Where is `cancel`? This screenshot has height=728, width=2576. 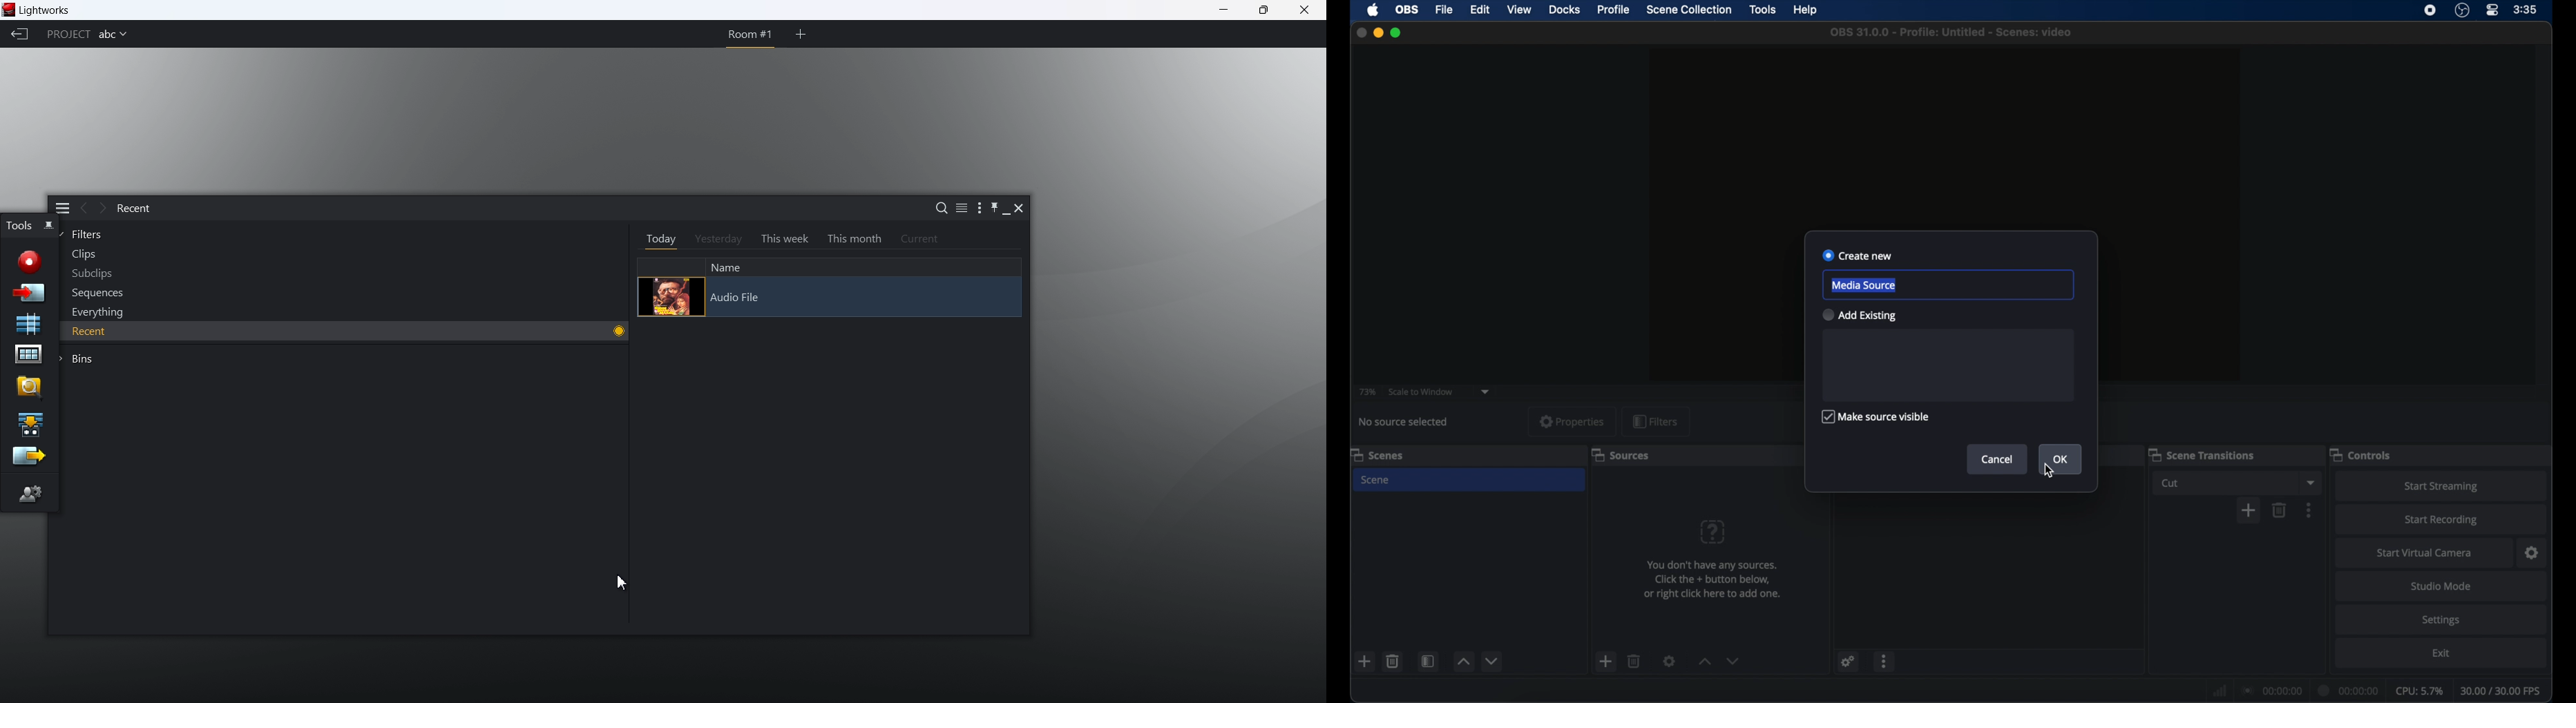 cancel is located at coordinates (1998, 459).